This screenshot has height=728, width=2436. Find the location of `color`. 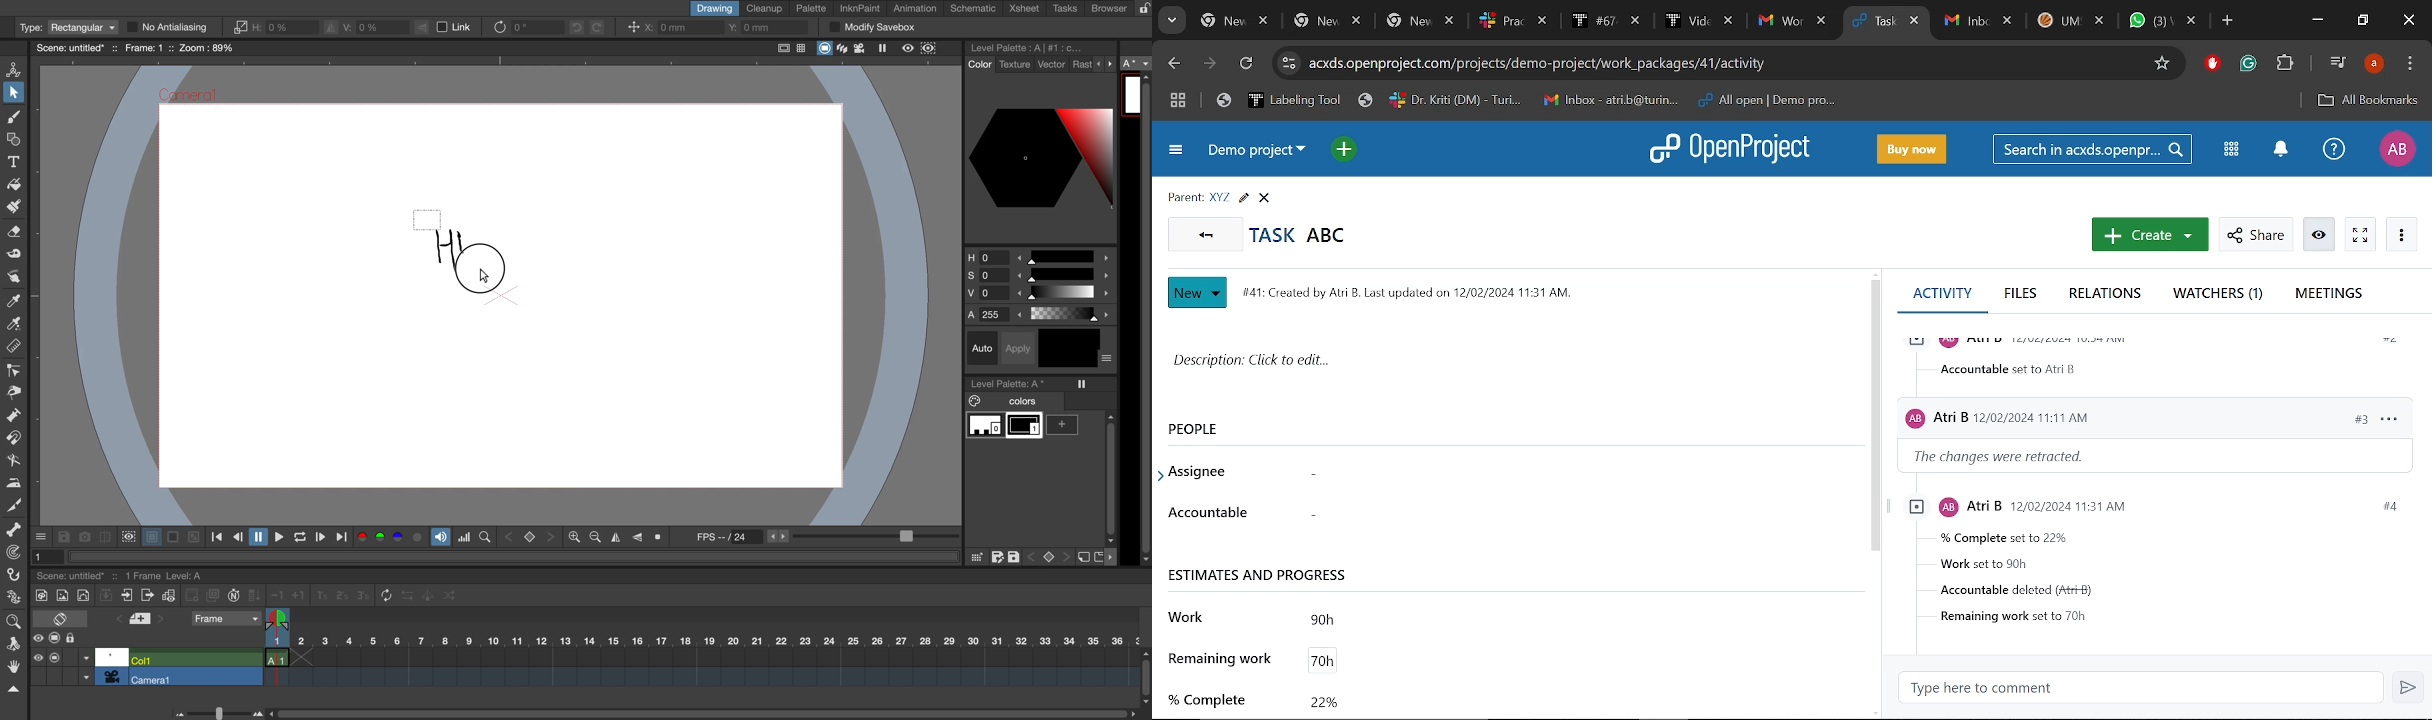

color is located at coordinates (978, 65).